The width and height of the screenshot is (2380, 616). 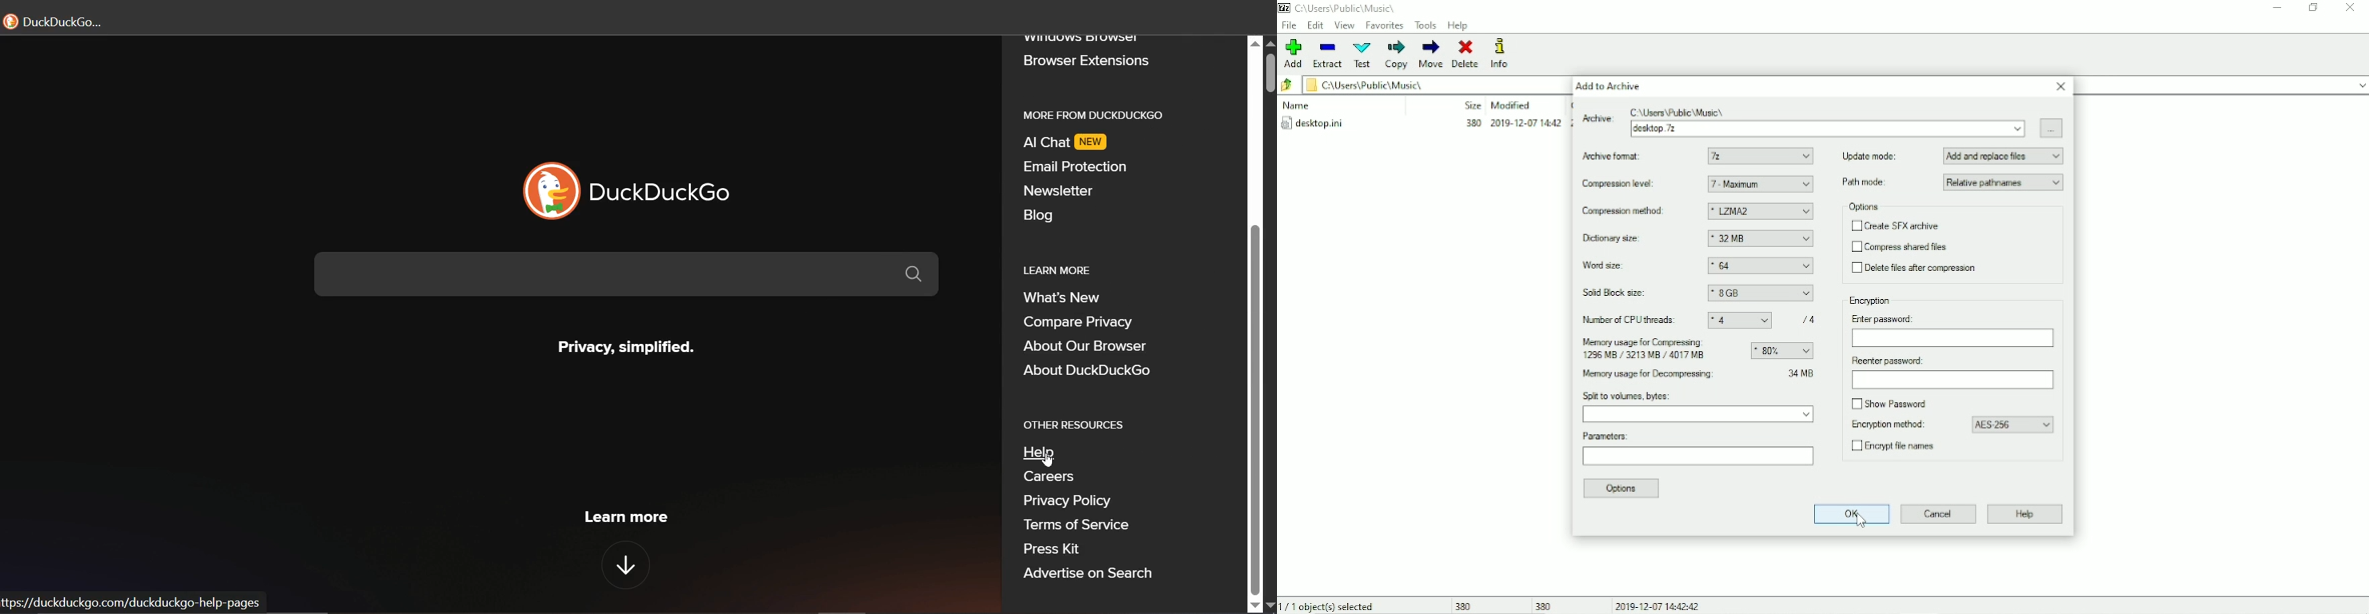 What do you see at coordinates (1612, 86) in the screenshot?
I see `Add to Archive` at bounding box center [1612, 86].